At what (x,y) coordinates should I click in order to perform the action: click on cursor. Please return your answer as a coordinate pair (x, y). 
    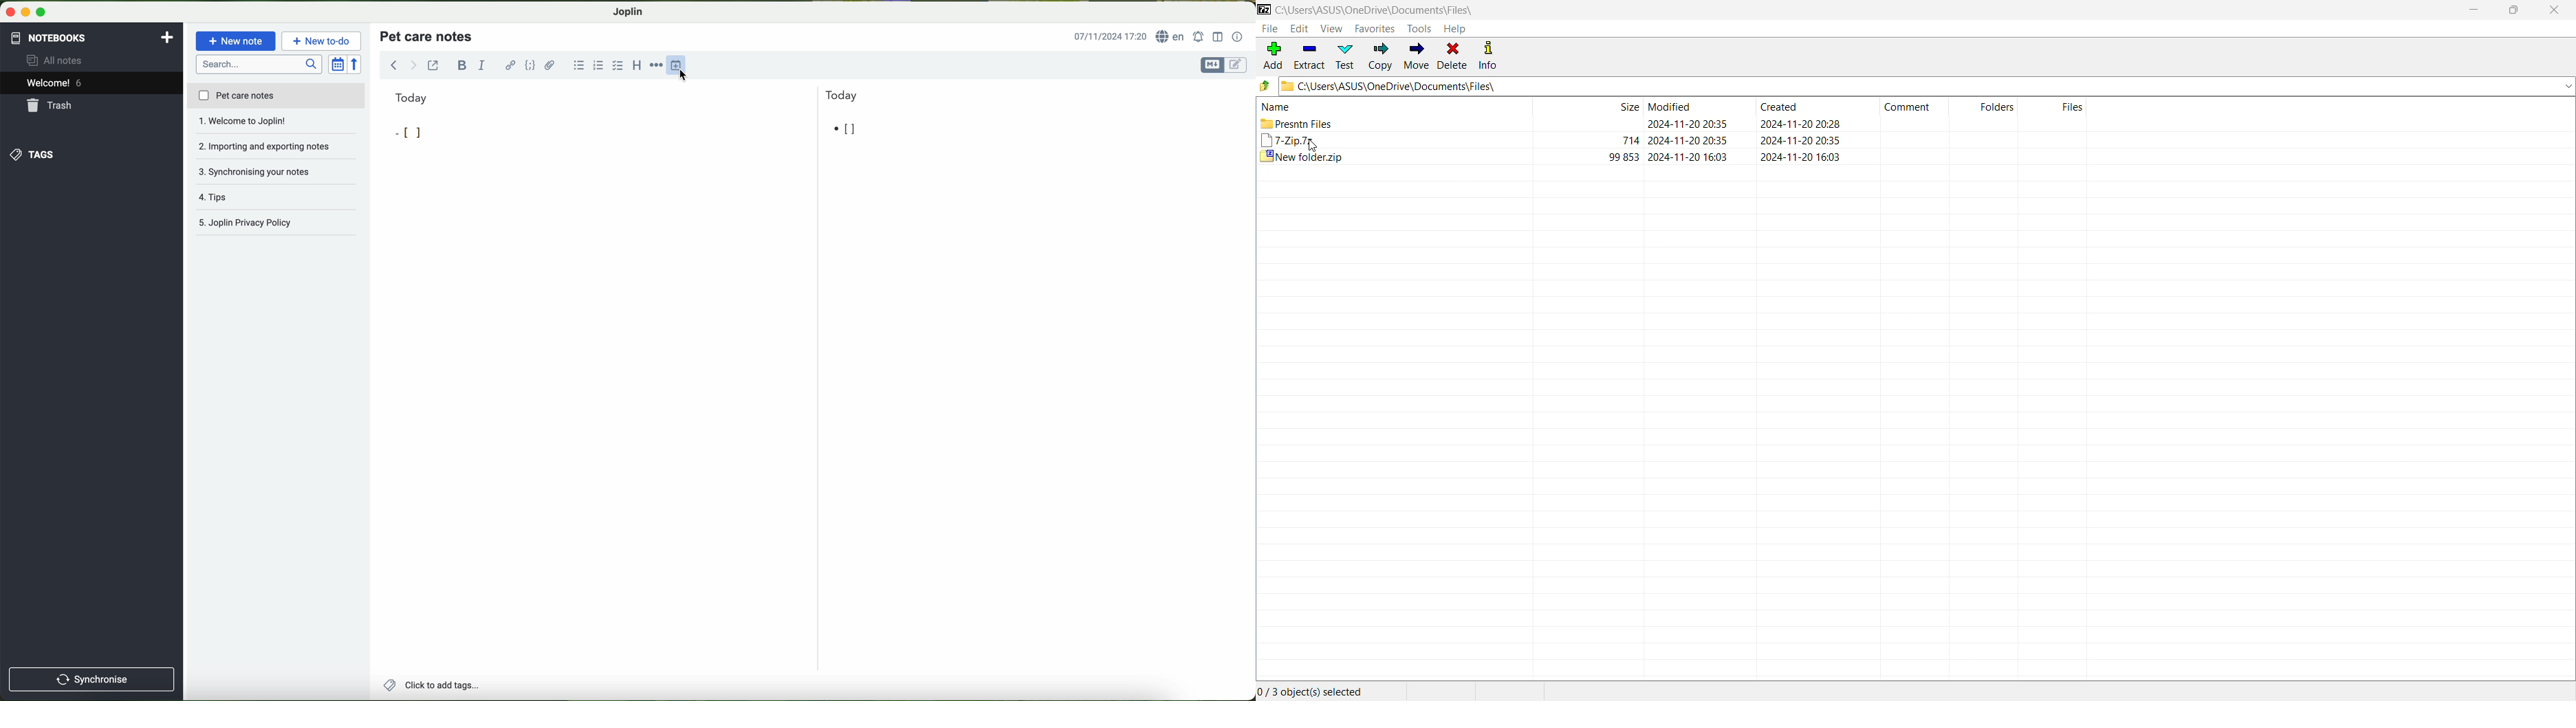
    Looking at the image, I should click on (688, 78).